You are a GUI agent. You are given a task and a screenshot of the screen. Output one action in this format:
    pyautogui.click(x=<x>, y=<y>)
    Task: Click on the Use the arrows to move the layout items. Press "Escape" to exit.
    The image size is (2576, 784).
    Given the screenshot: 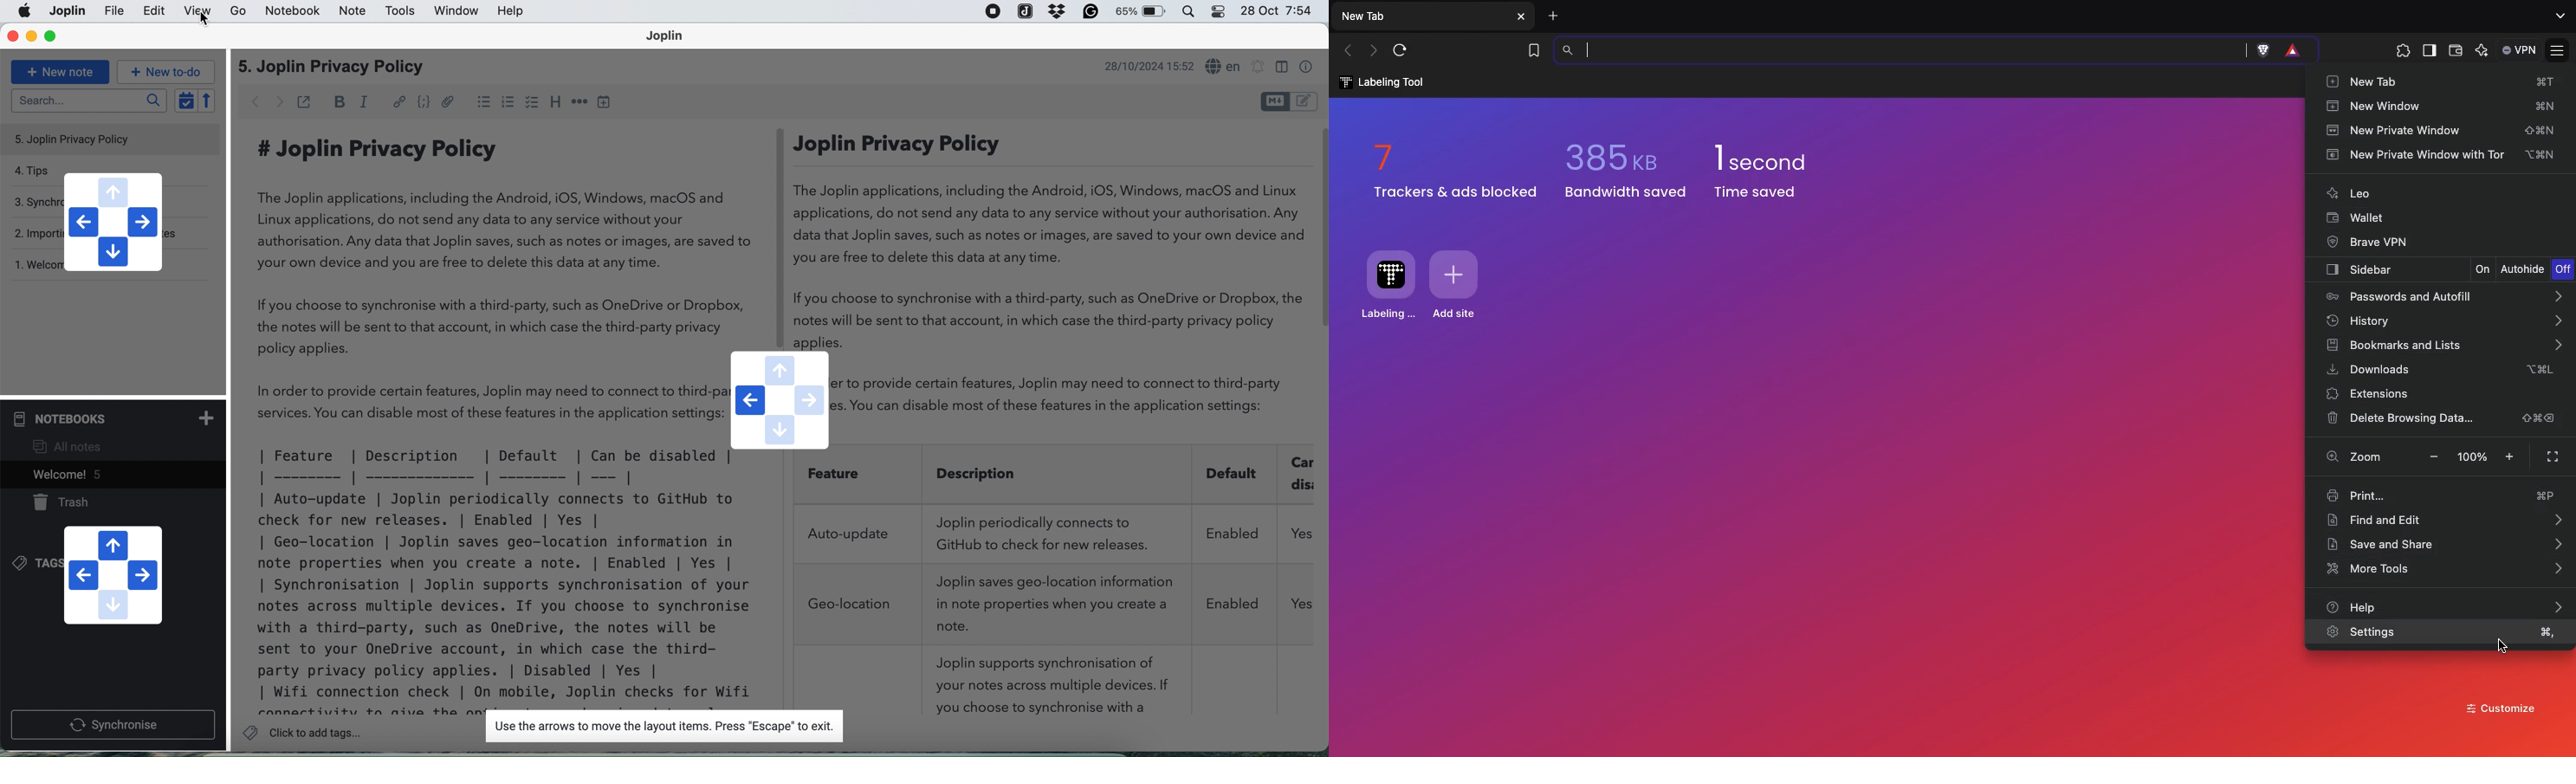 What is the action you would take?
    pyautogui.click(x=662, y=727)
    